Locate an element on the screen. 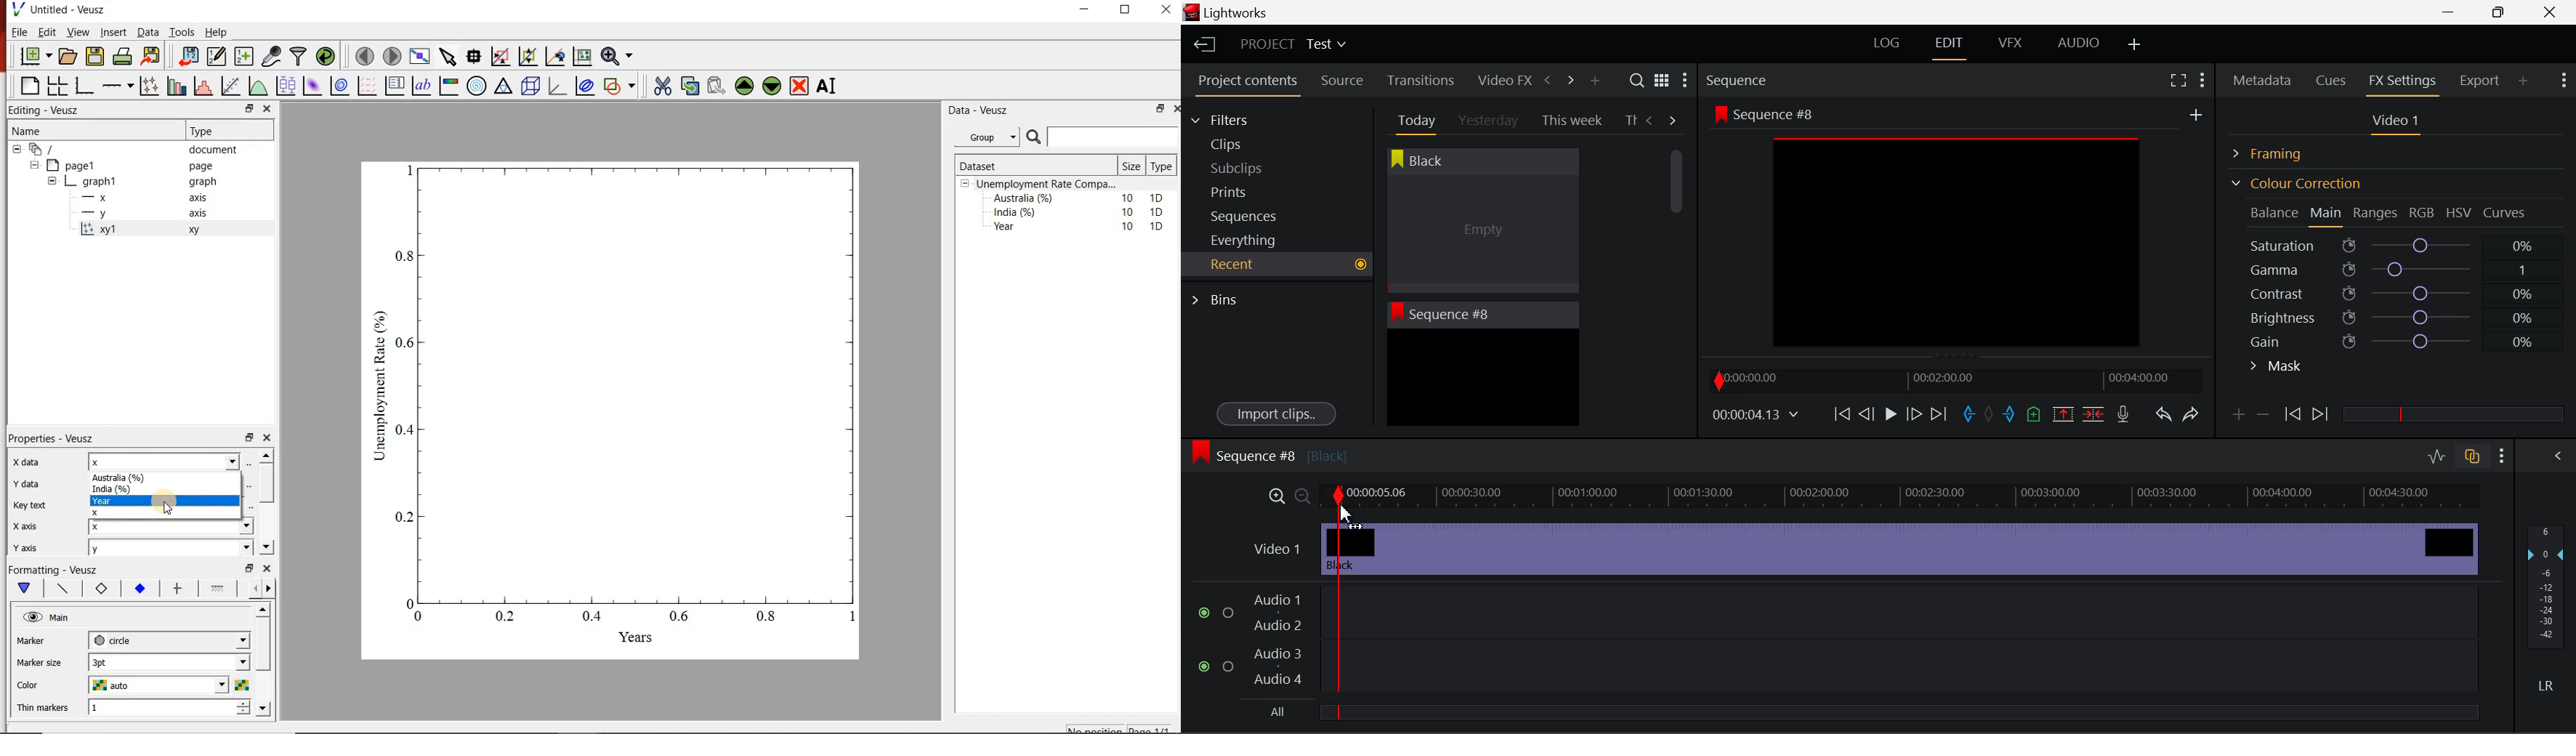 The height and width of the screenshot is (756, 2576). Everything is located at coordinates (1245, 240).